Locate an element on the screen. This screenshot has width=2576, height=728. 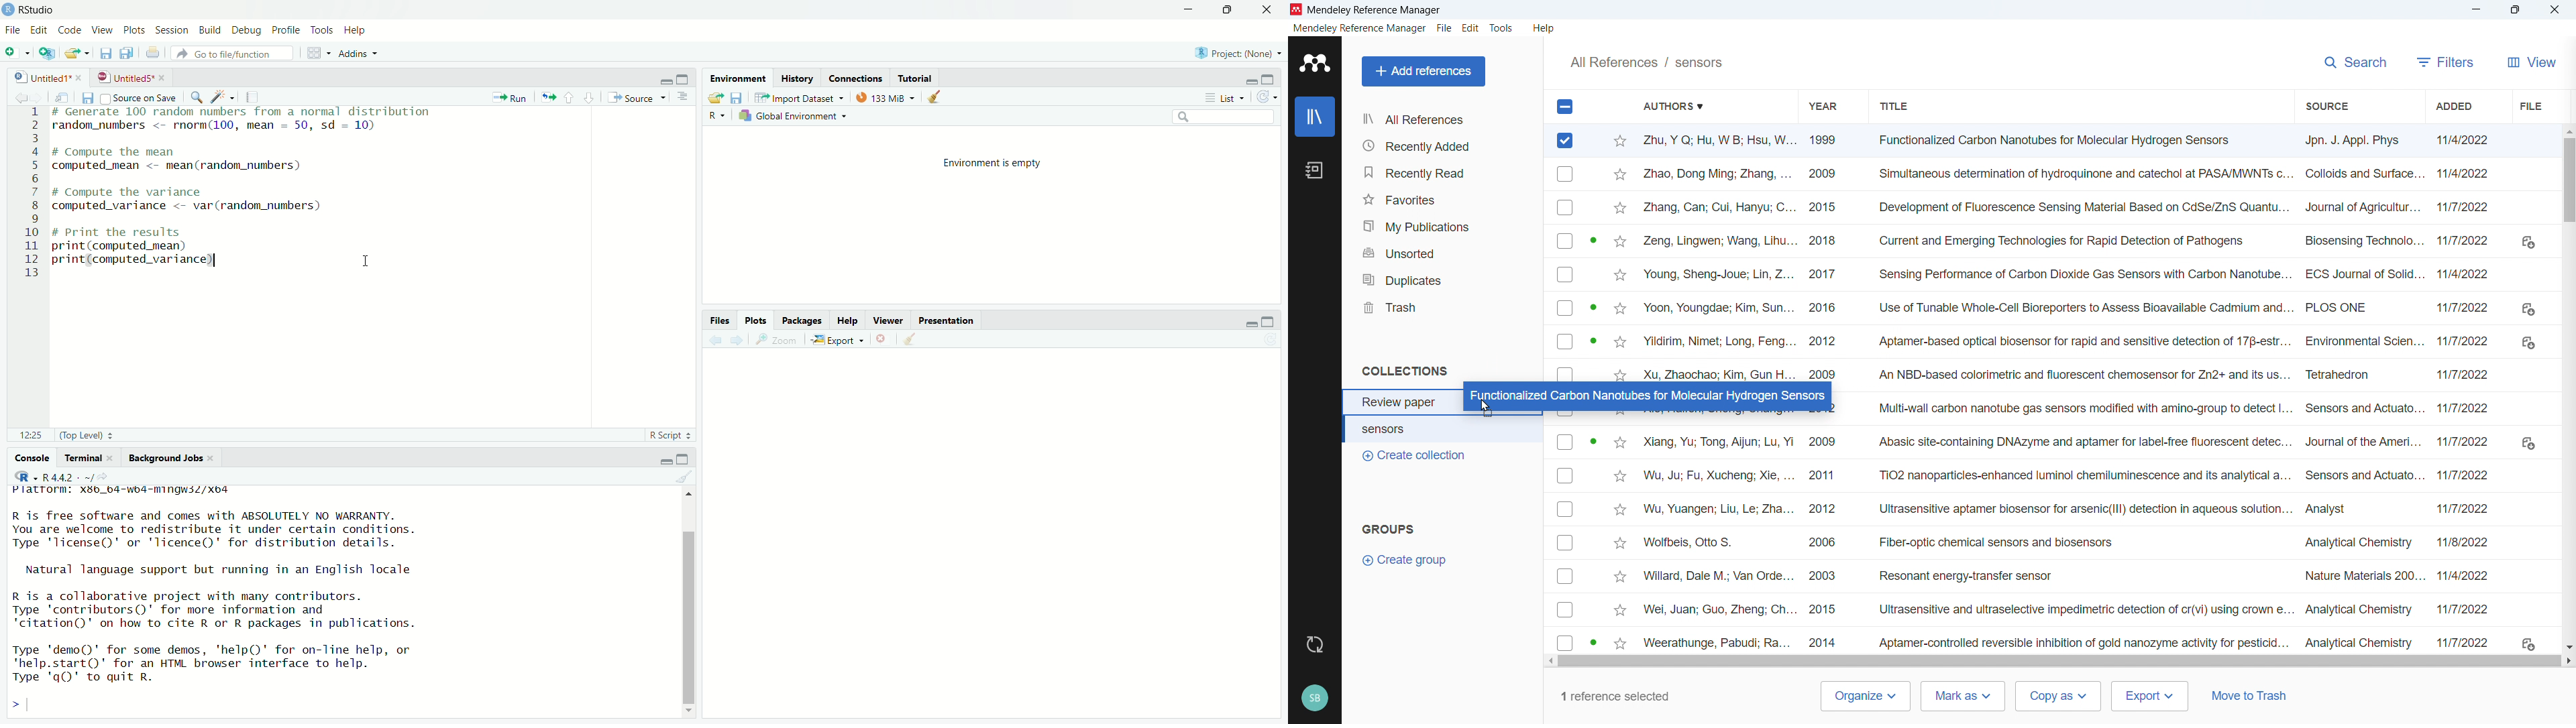
Logo  is located at coordinates (1315, 63).